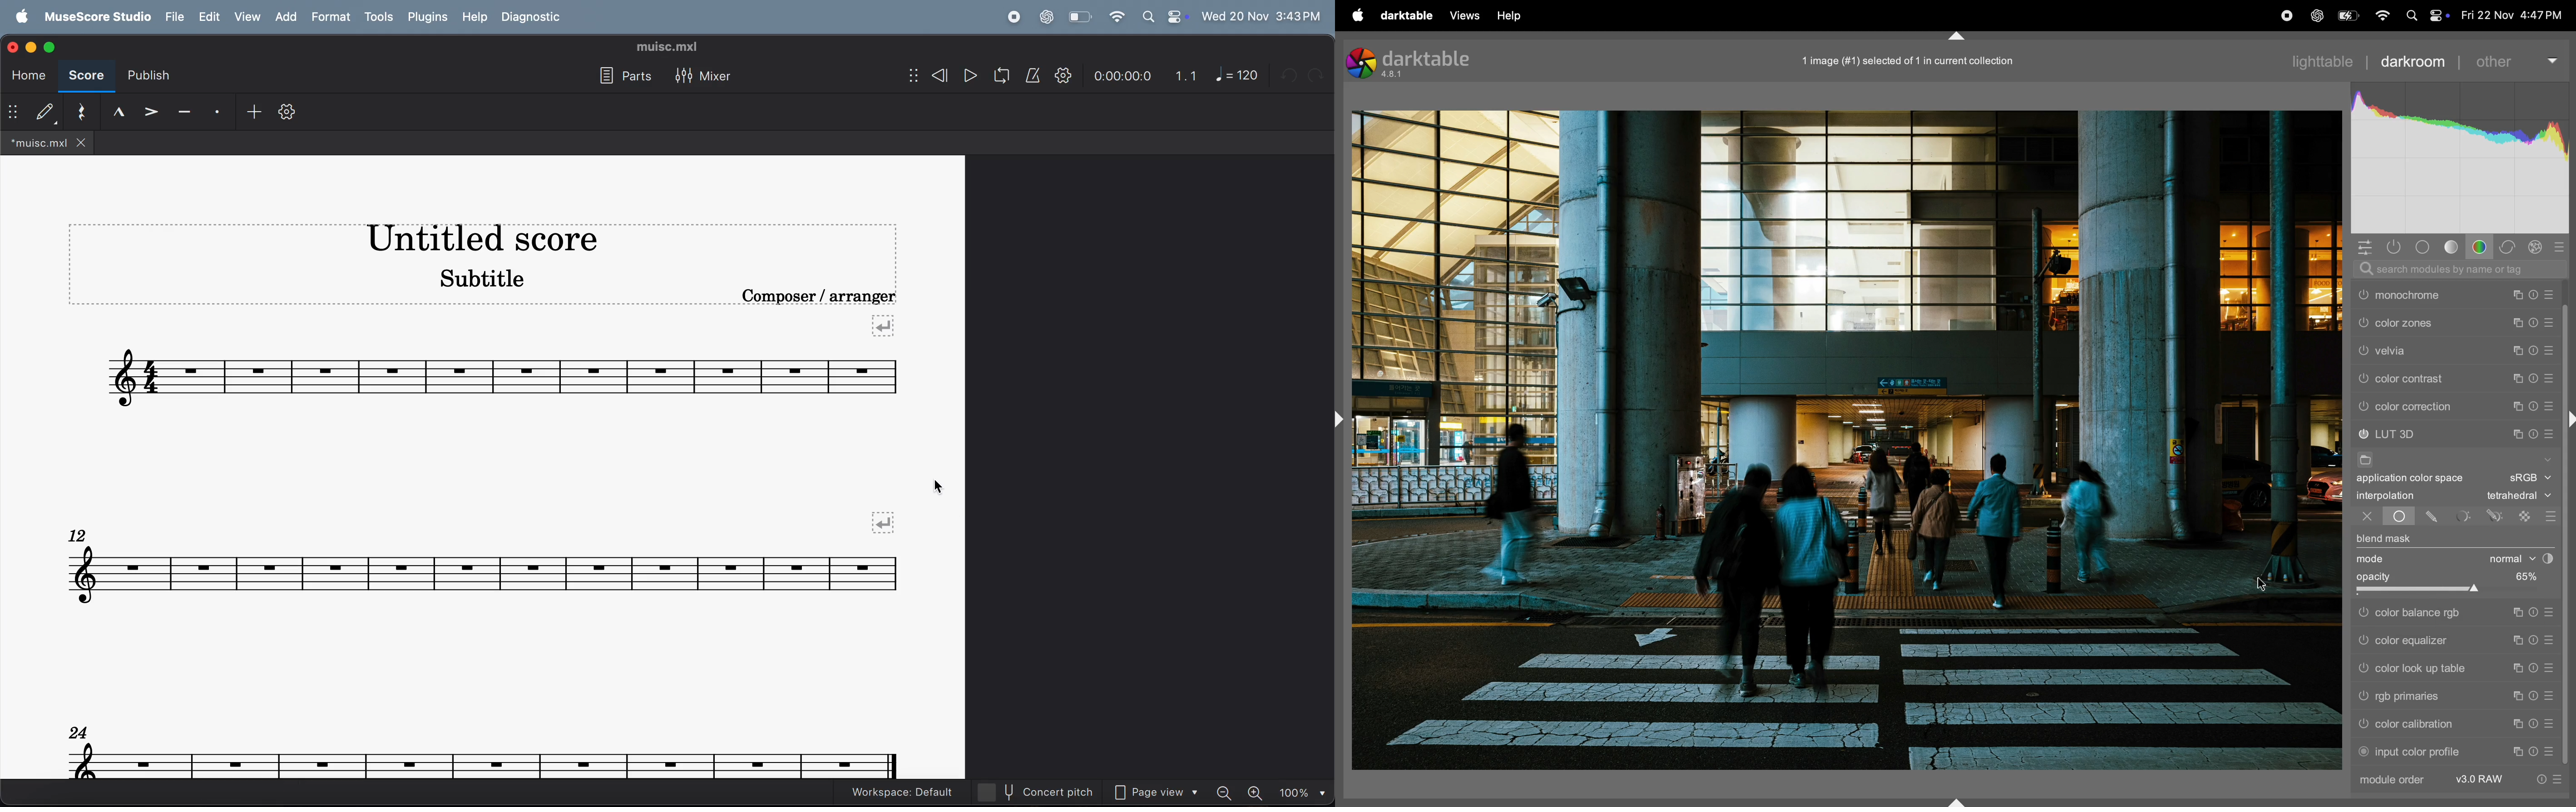 The width and height of the screenshot is (2576, 812). What do you see at coordinates (2514, 292) in the screenshot?
I see `multiple intance actions` at bounding box center [2514, 292].